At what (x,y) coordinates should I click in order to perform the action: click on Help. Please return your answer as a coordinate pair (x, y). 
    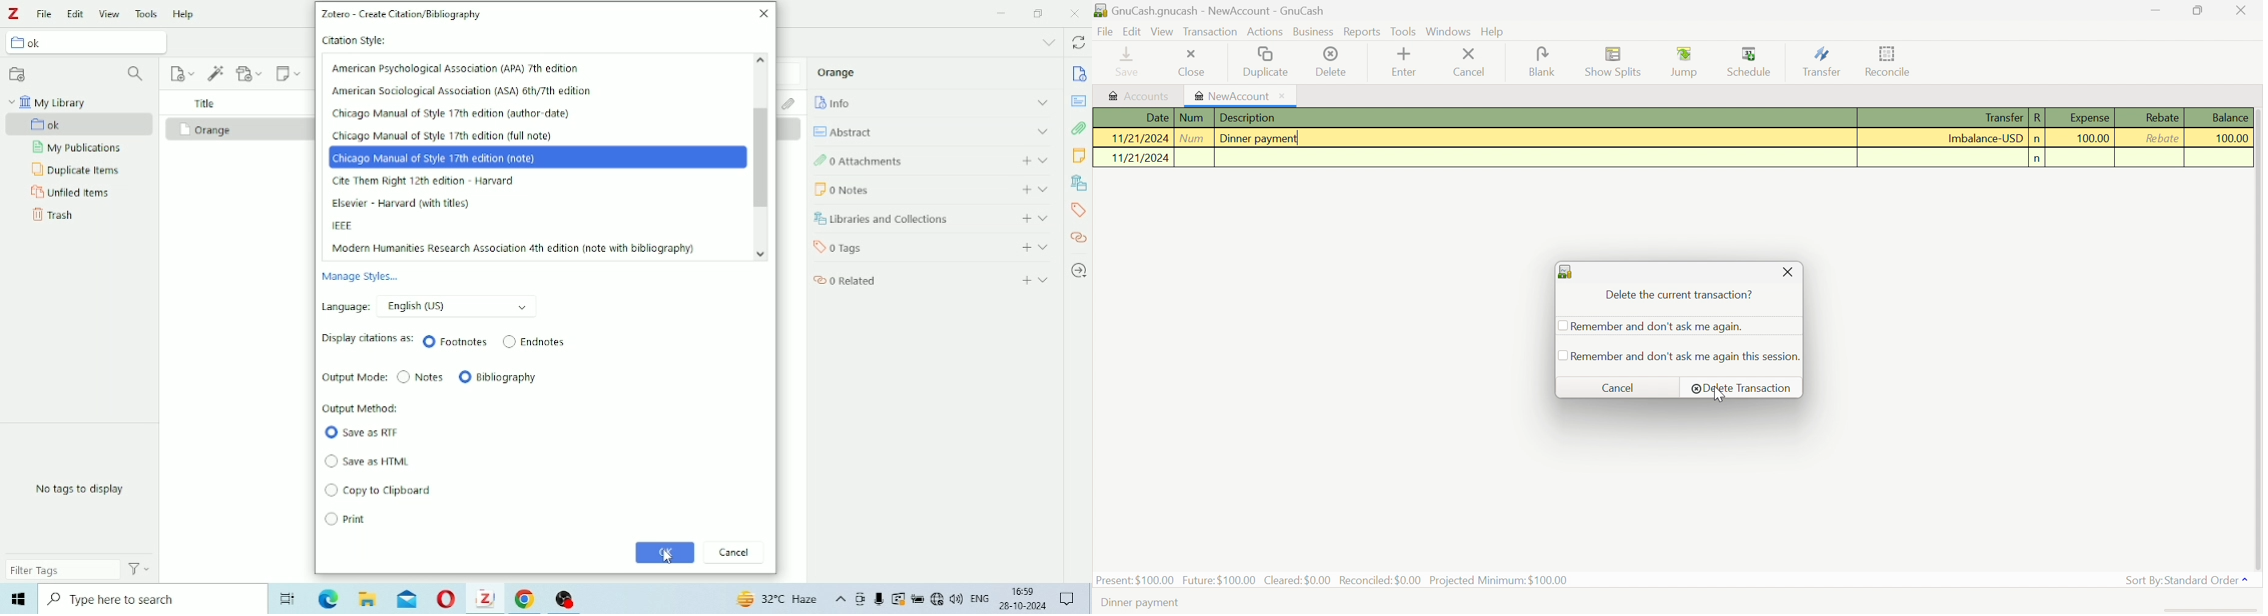
    Looking at the image, I should click on (1493, 31).